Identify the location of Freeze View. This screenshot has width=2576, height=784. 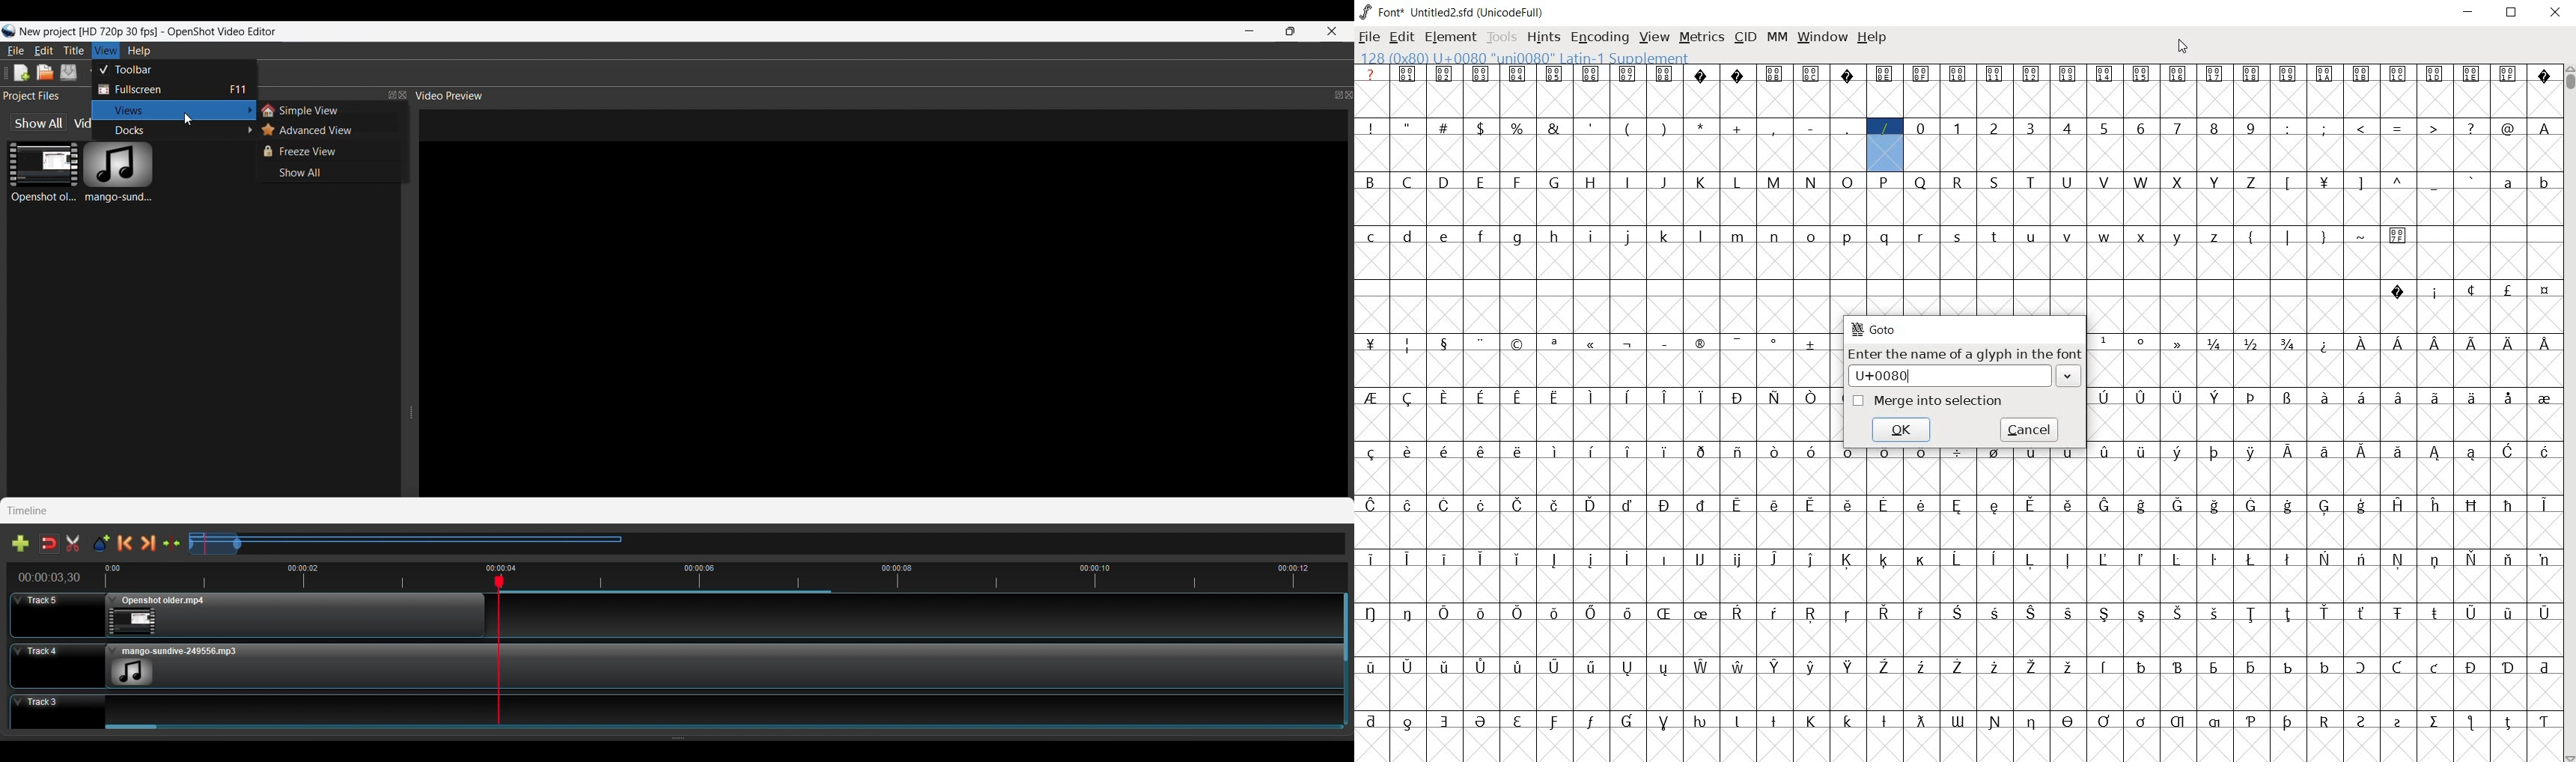
(329, 151).